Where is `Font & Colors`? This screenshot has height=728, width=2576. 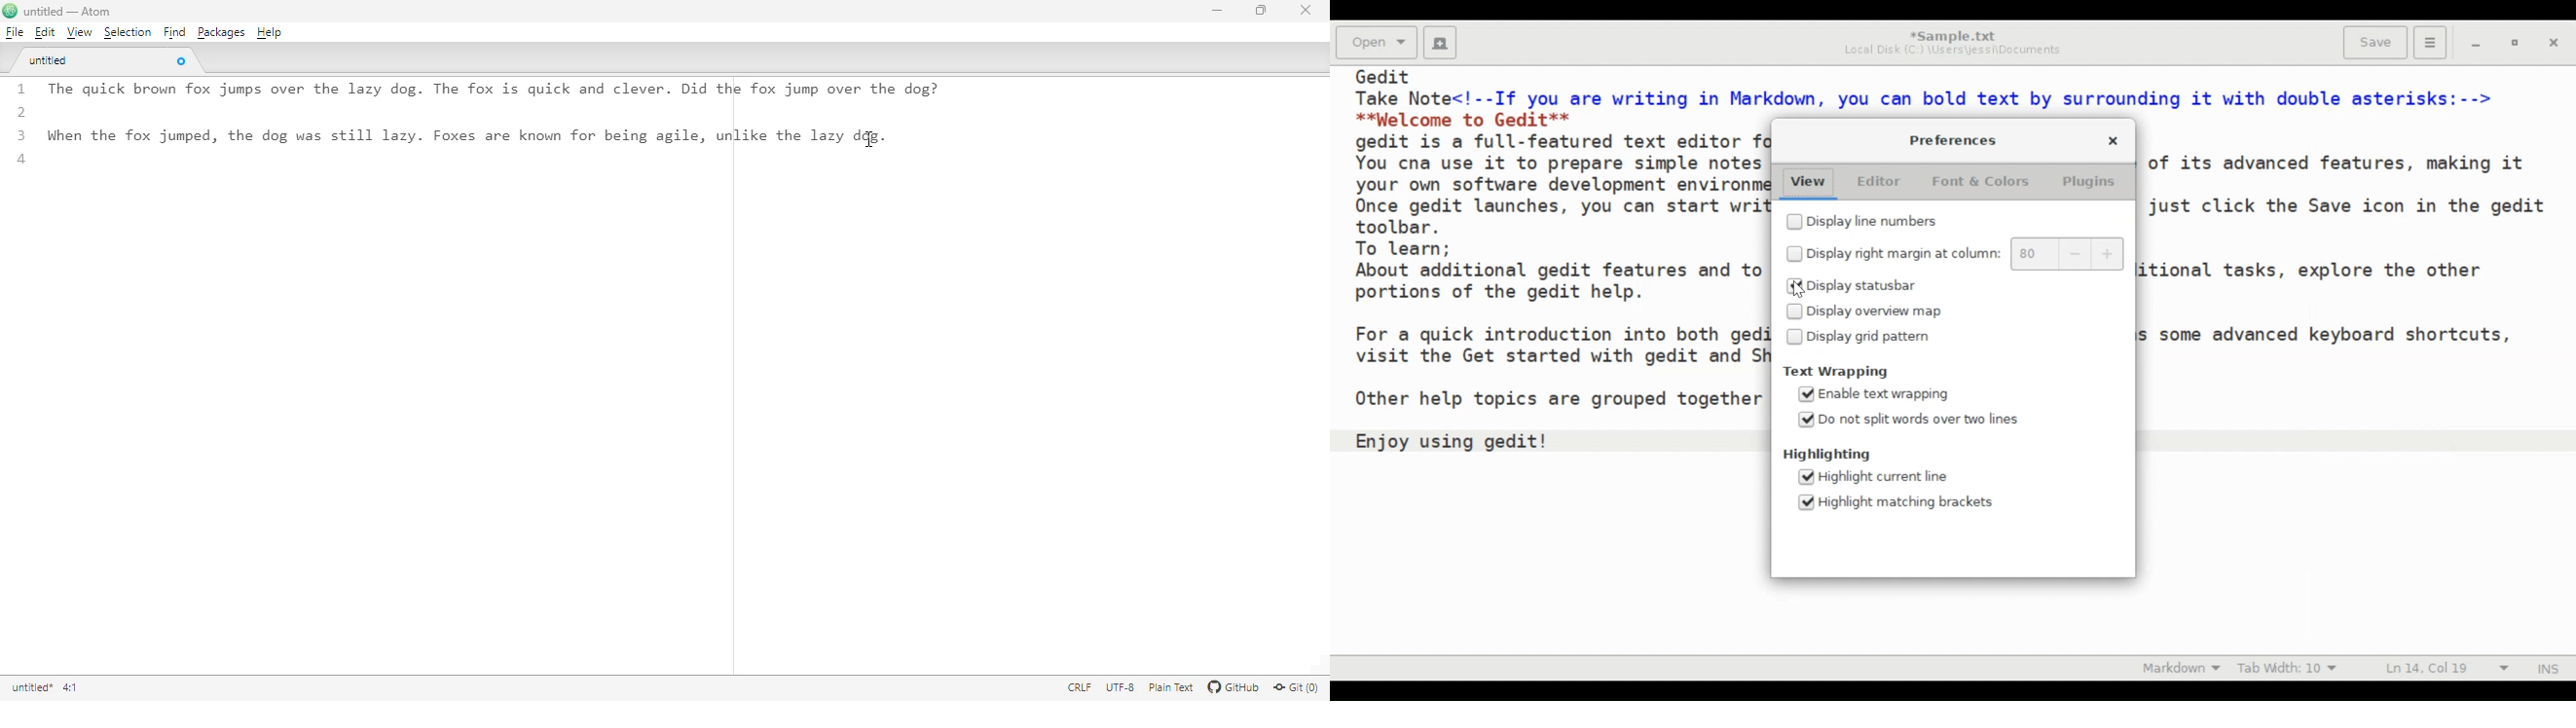 Font & Colors is located at coordinates (1982, 180).